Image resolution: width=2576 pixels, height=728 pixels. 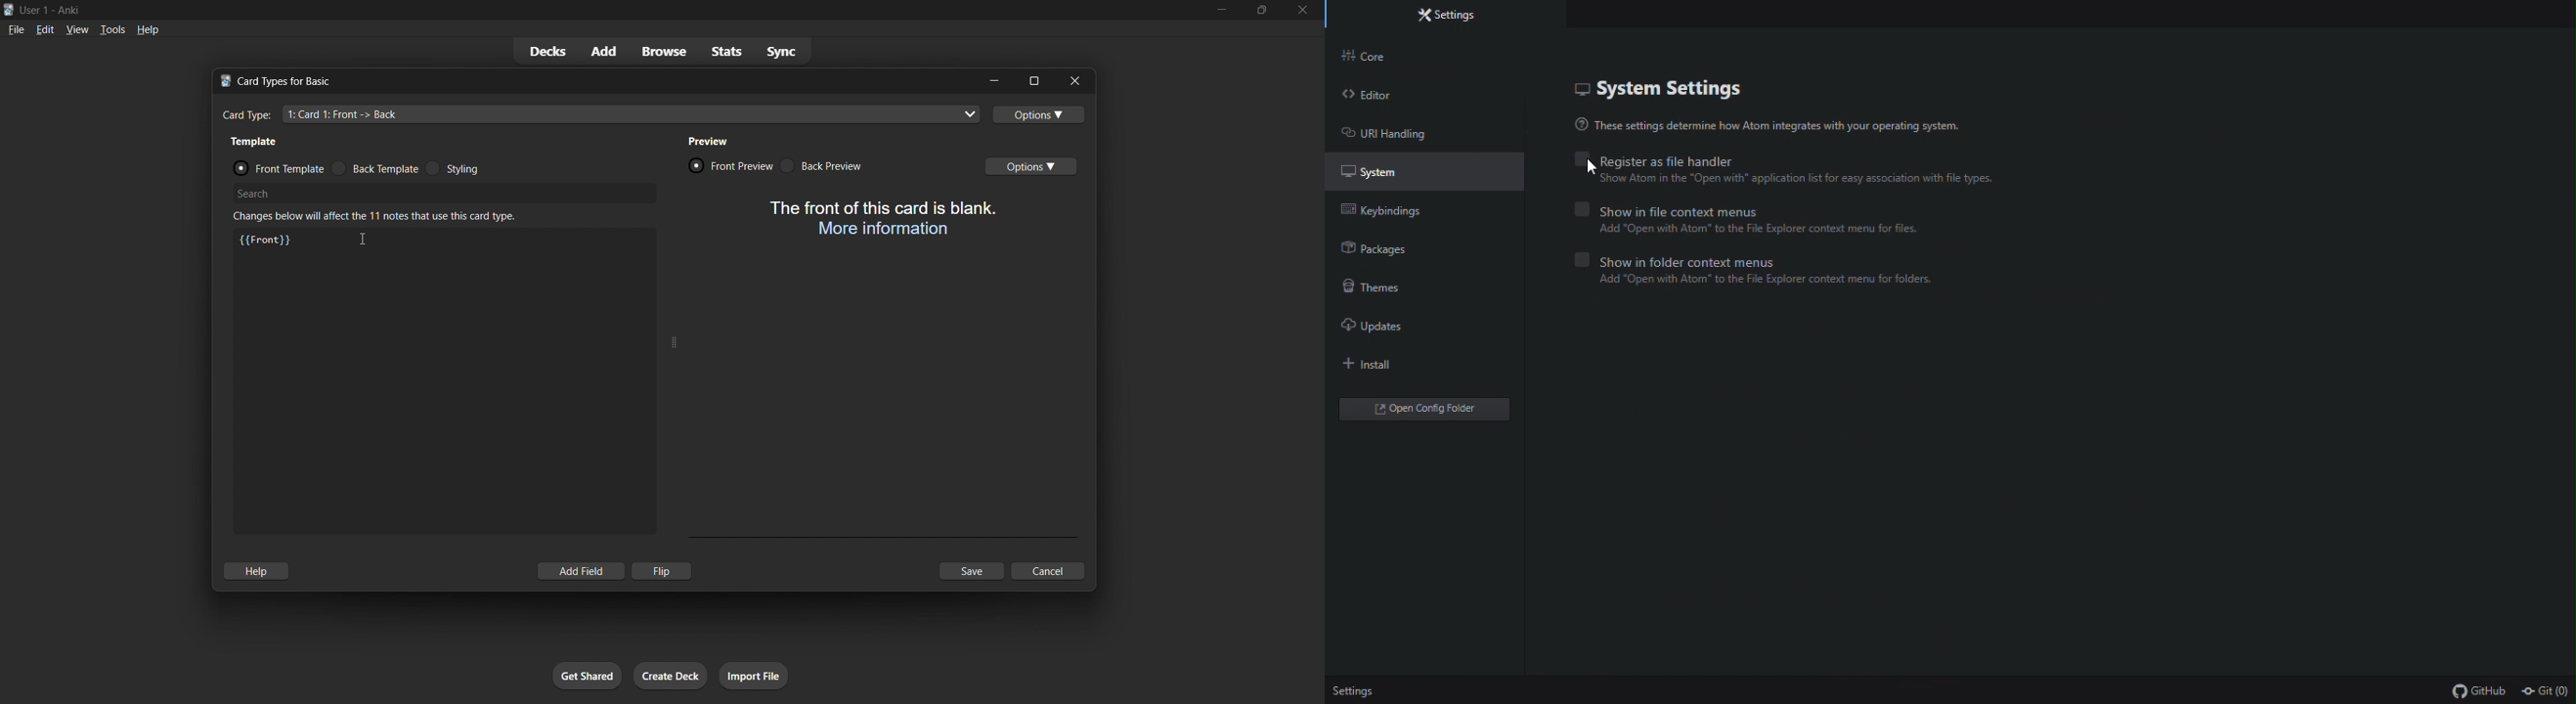 I want to click on add field, so click(x=580, y=571).